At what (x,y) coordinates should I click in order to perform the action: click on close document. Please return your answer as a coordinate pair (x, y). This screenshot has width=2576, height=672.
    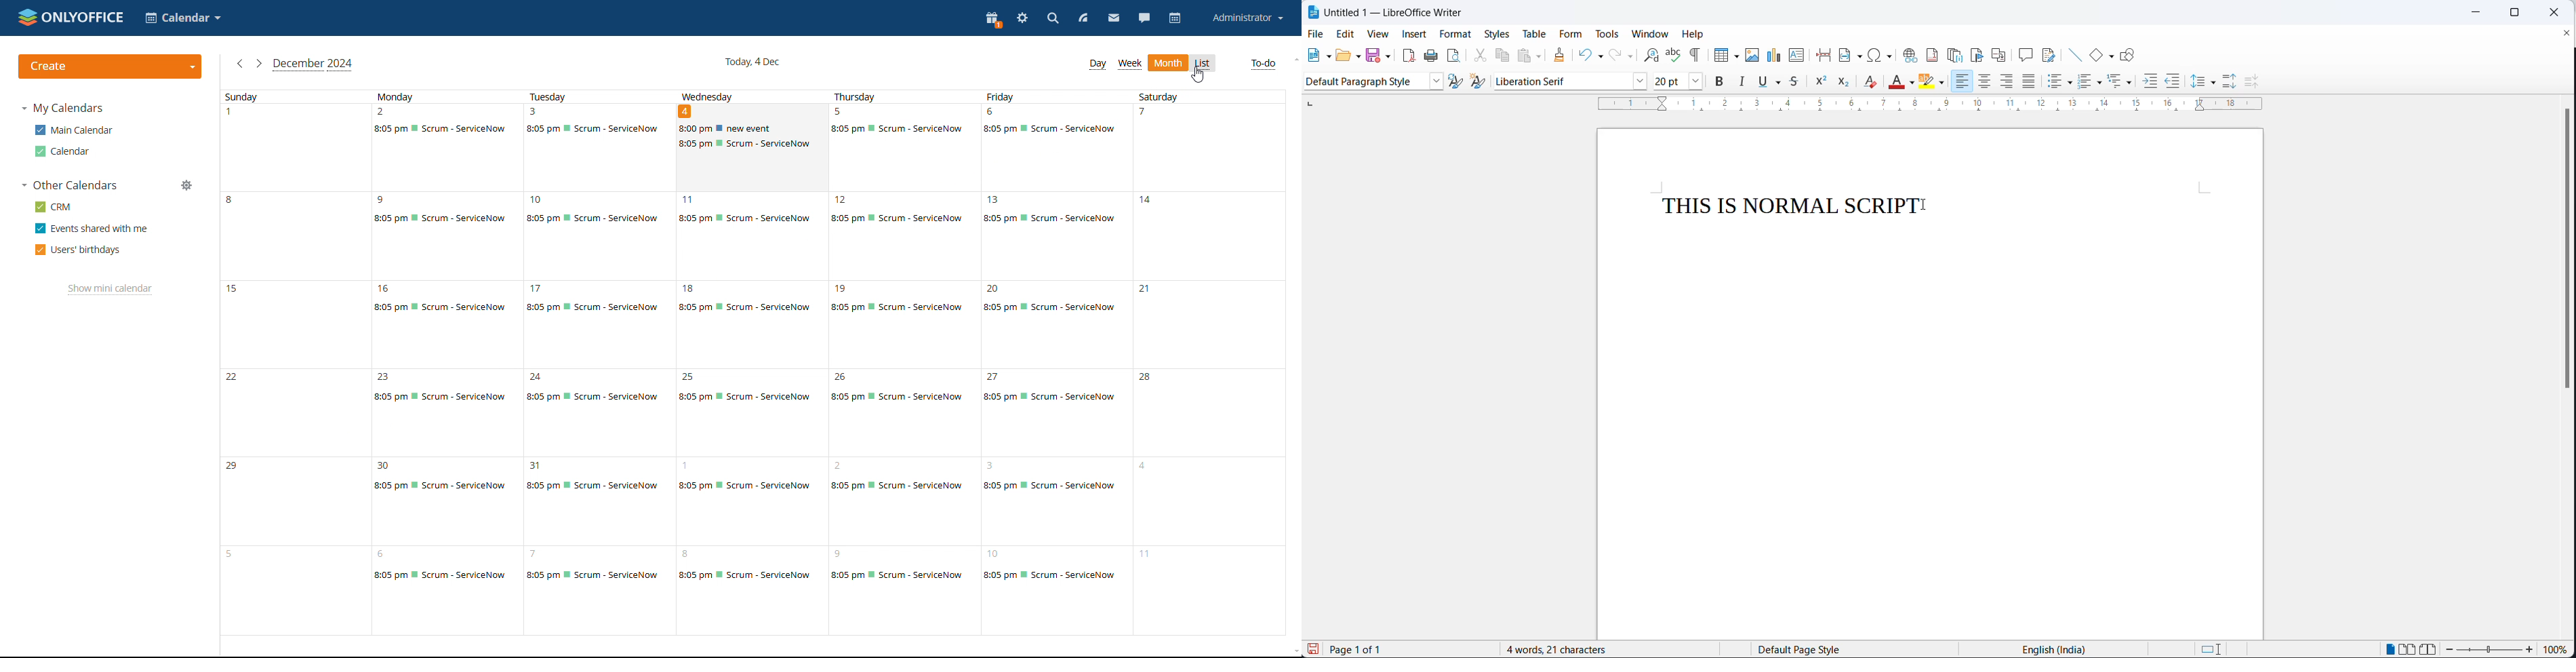
    Looking at the image, I should click on (2566, 32).